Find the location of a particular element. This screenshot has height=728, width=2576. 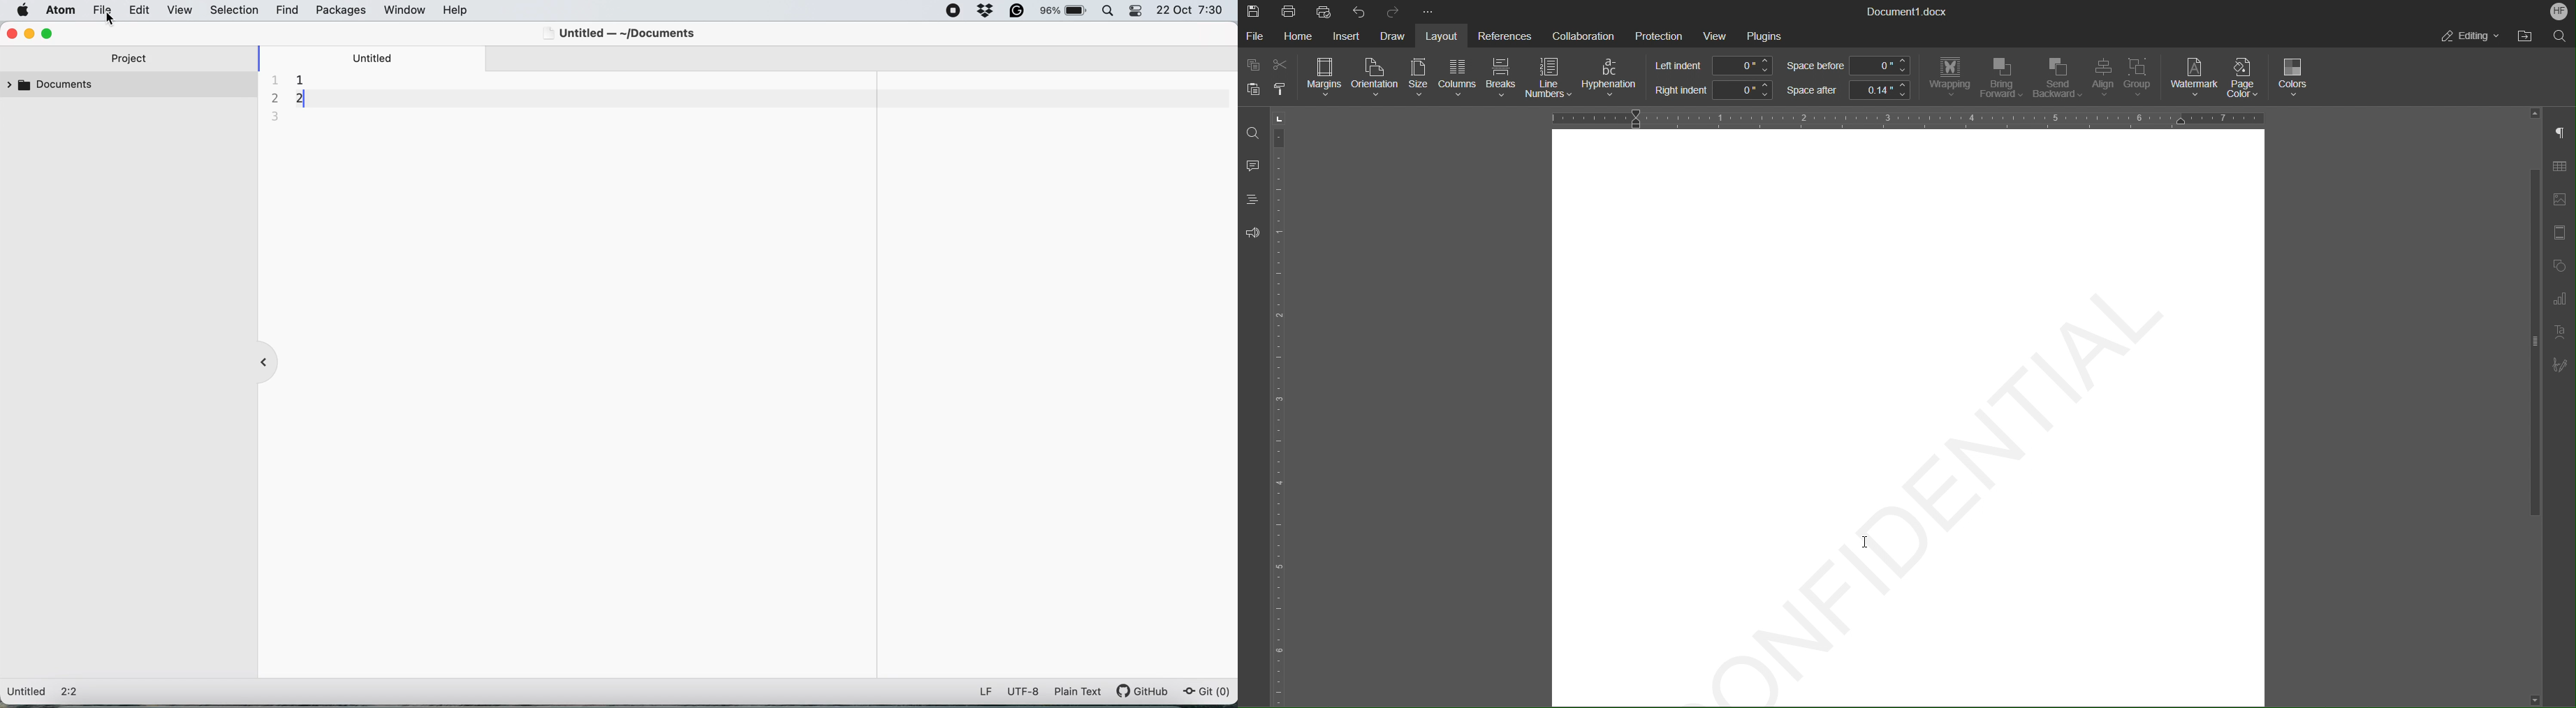

Draw is located at coordinates (1393, 36).